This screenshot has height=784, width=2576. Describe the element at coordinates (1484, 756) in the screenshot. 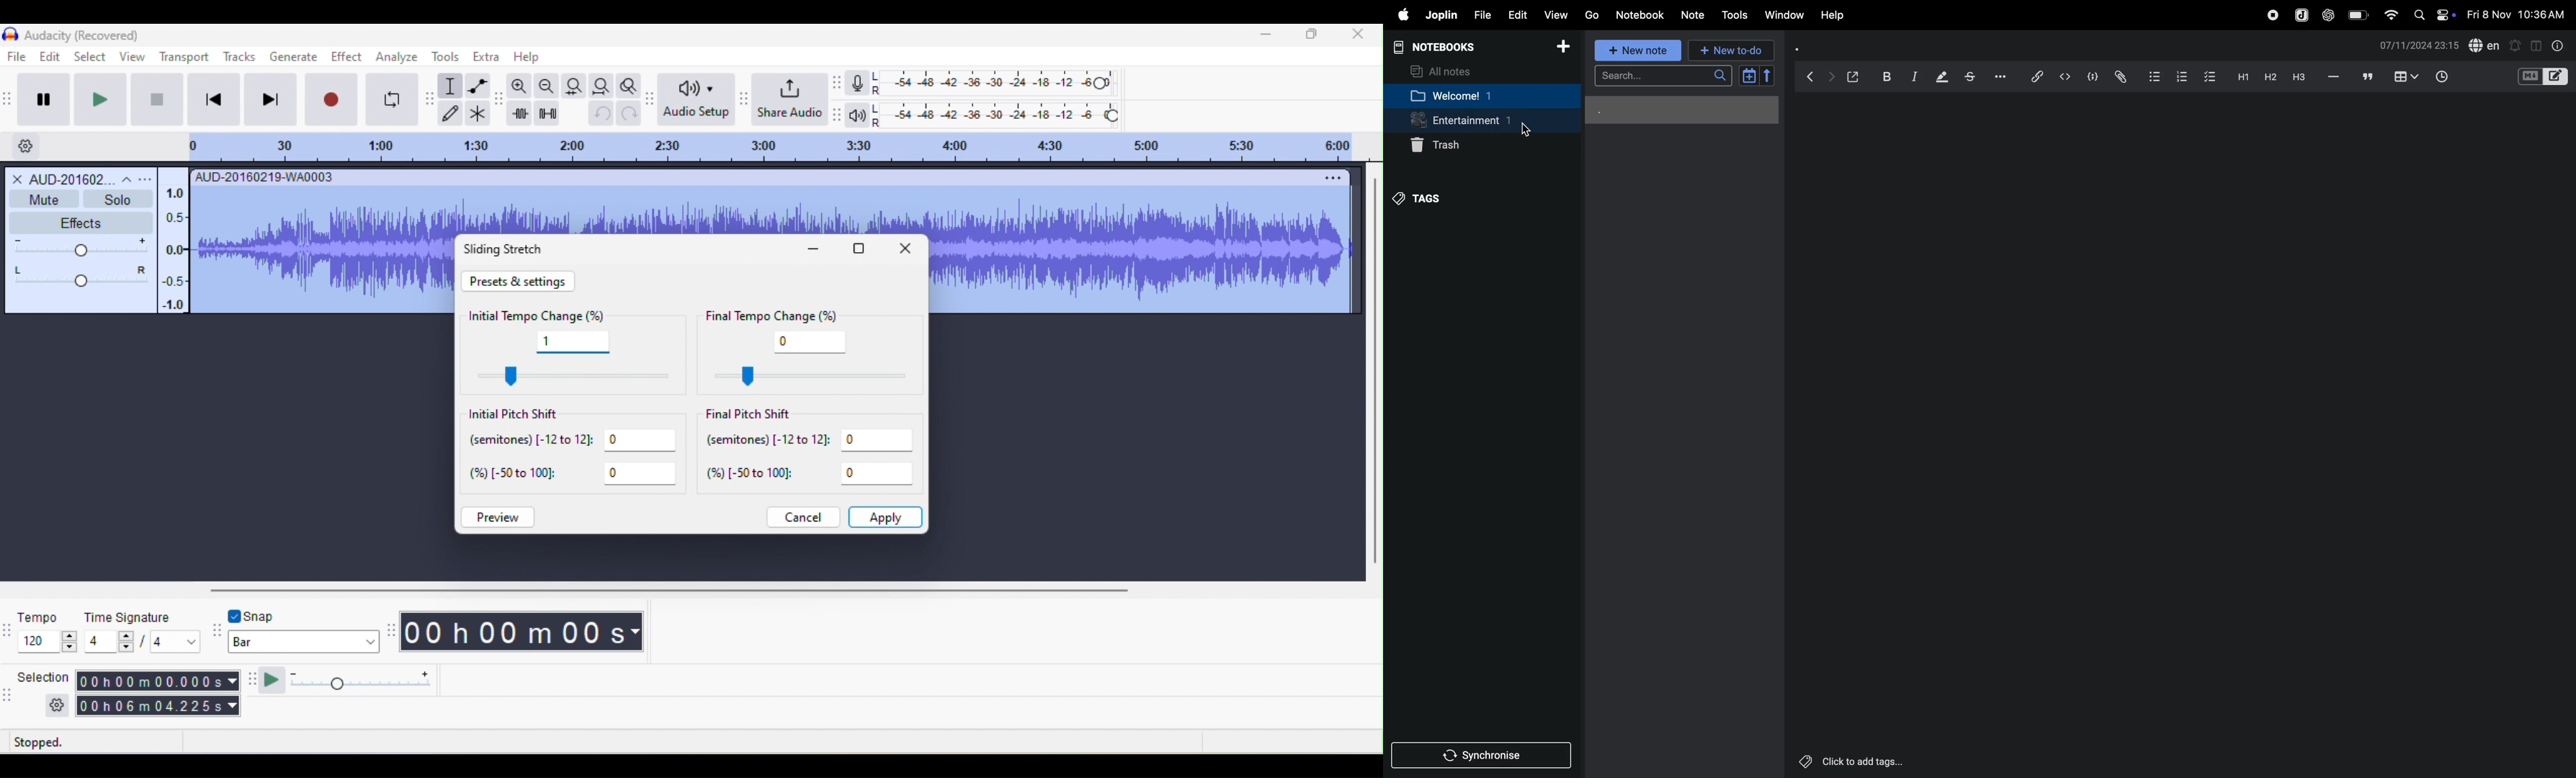

I see `synchronise` at that location.